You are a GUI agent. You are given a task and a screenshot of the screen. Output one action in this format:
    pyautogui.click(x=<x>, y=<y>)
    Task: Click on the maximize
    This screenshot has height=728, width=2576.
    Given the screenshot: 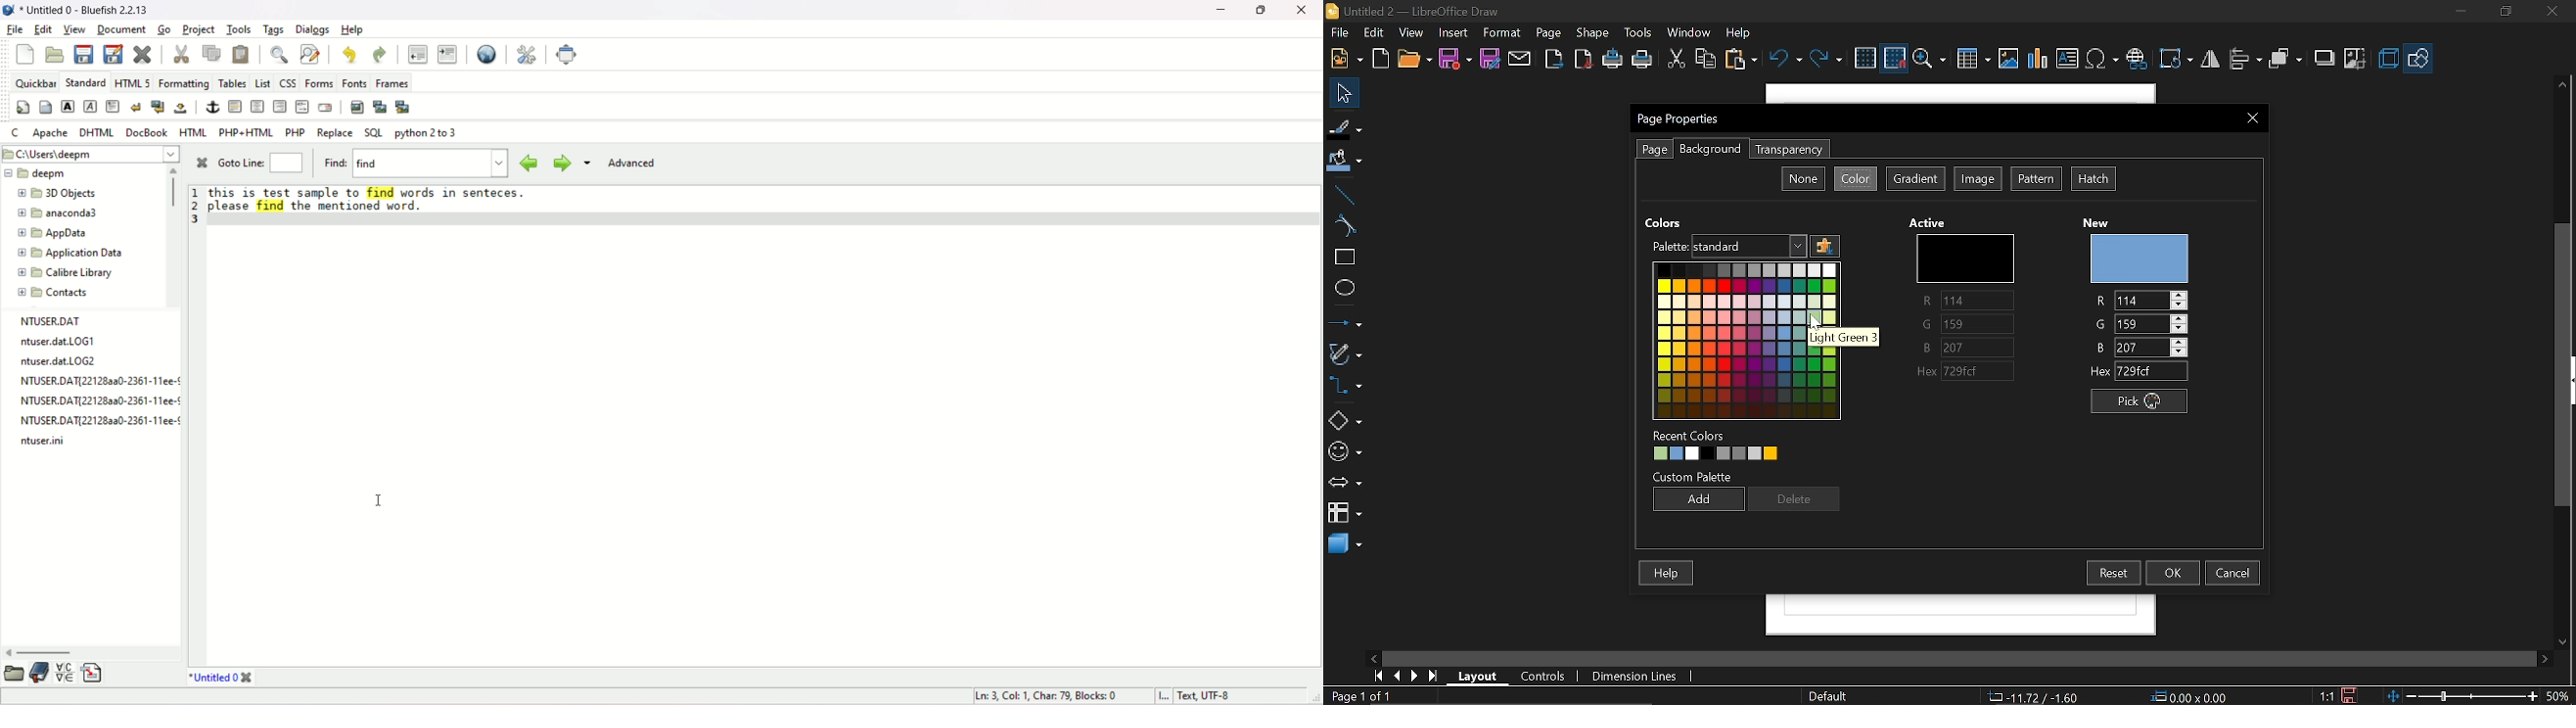 What is the action you would take?
    pyautogui.click(x=1263, y=10)
    